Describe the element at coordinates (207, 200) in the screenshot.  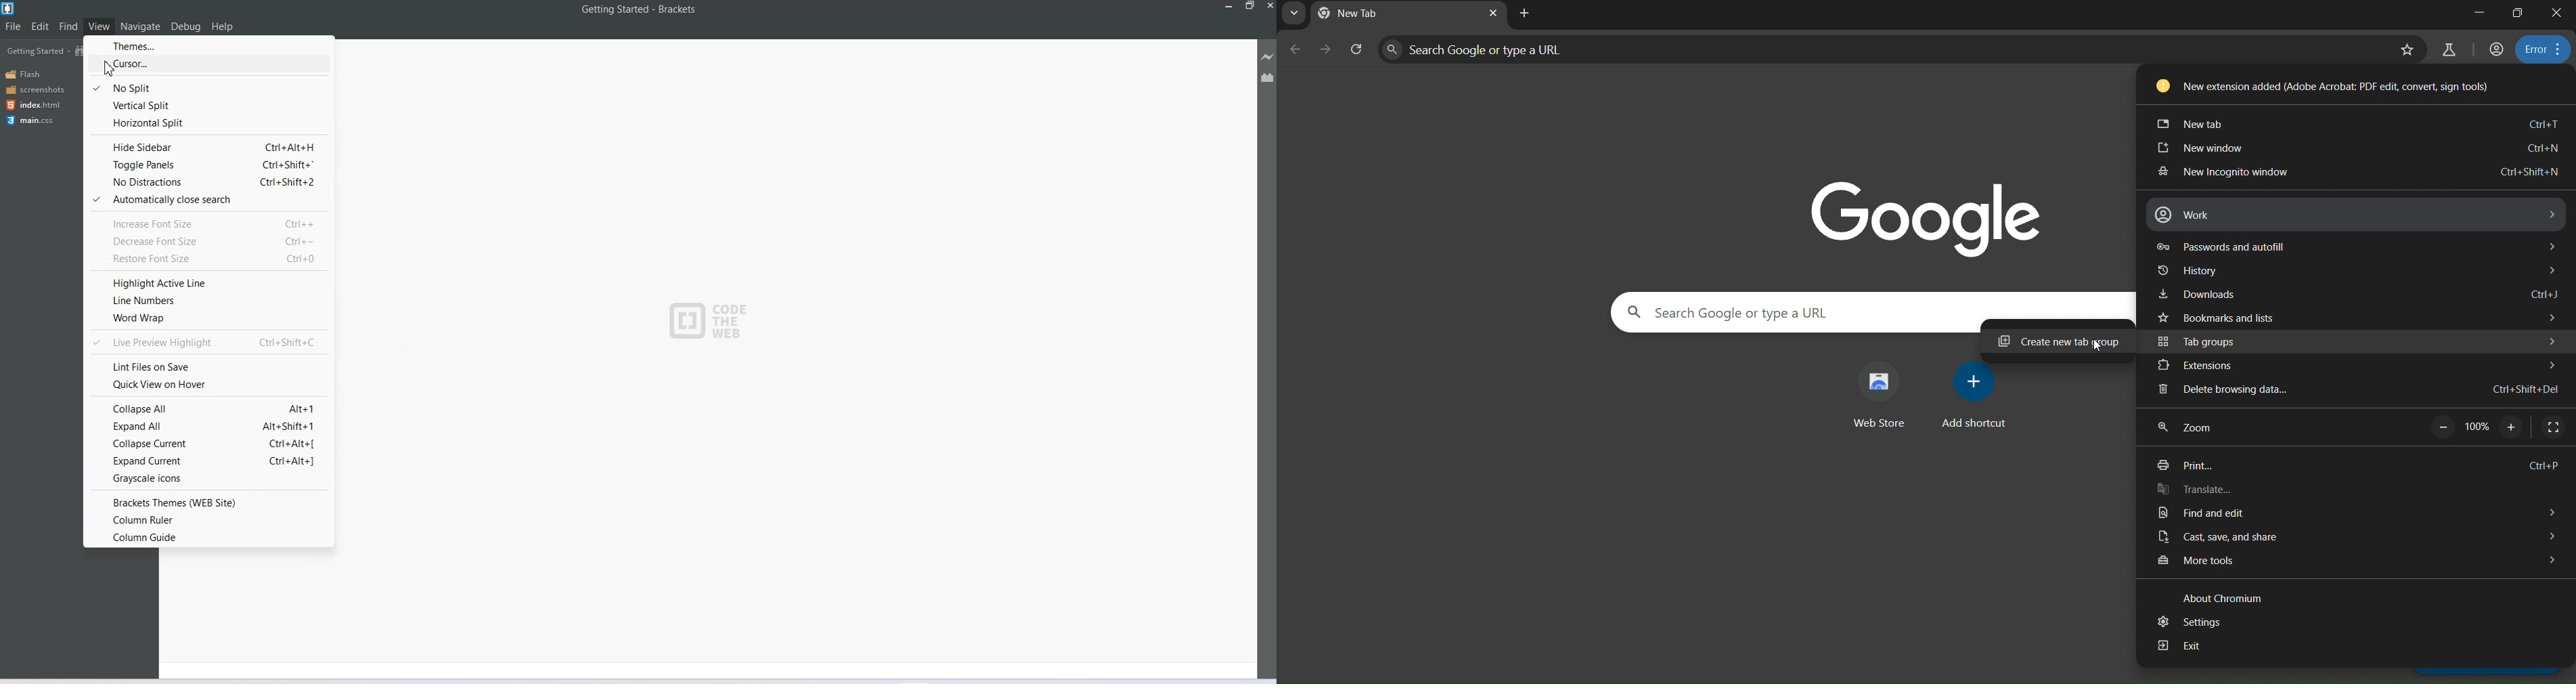
I see `Automatically clothes research` at that location.